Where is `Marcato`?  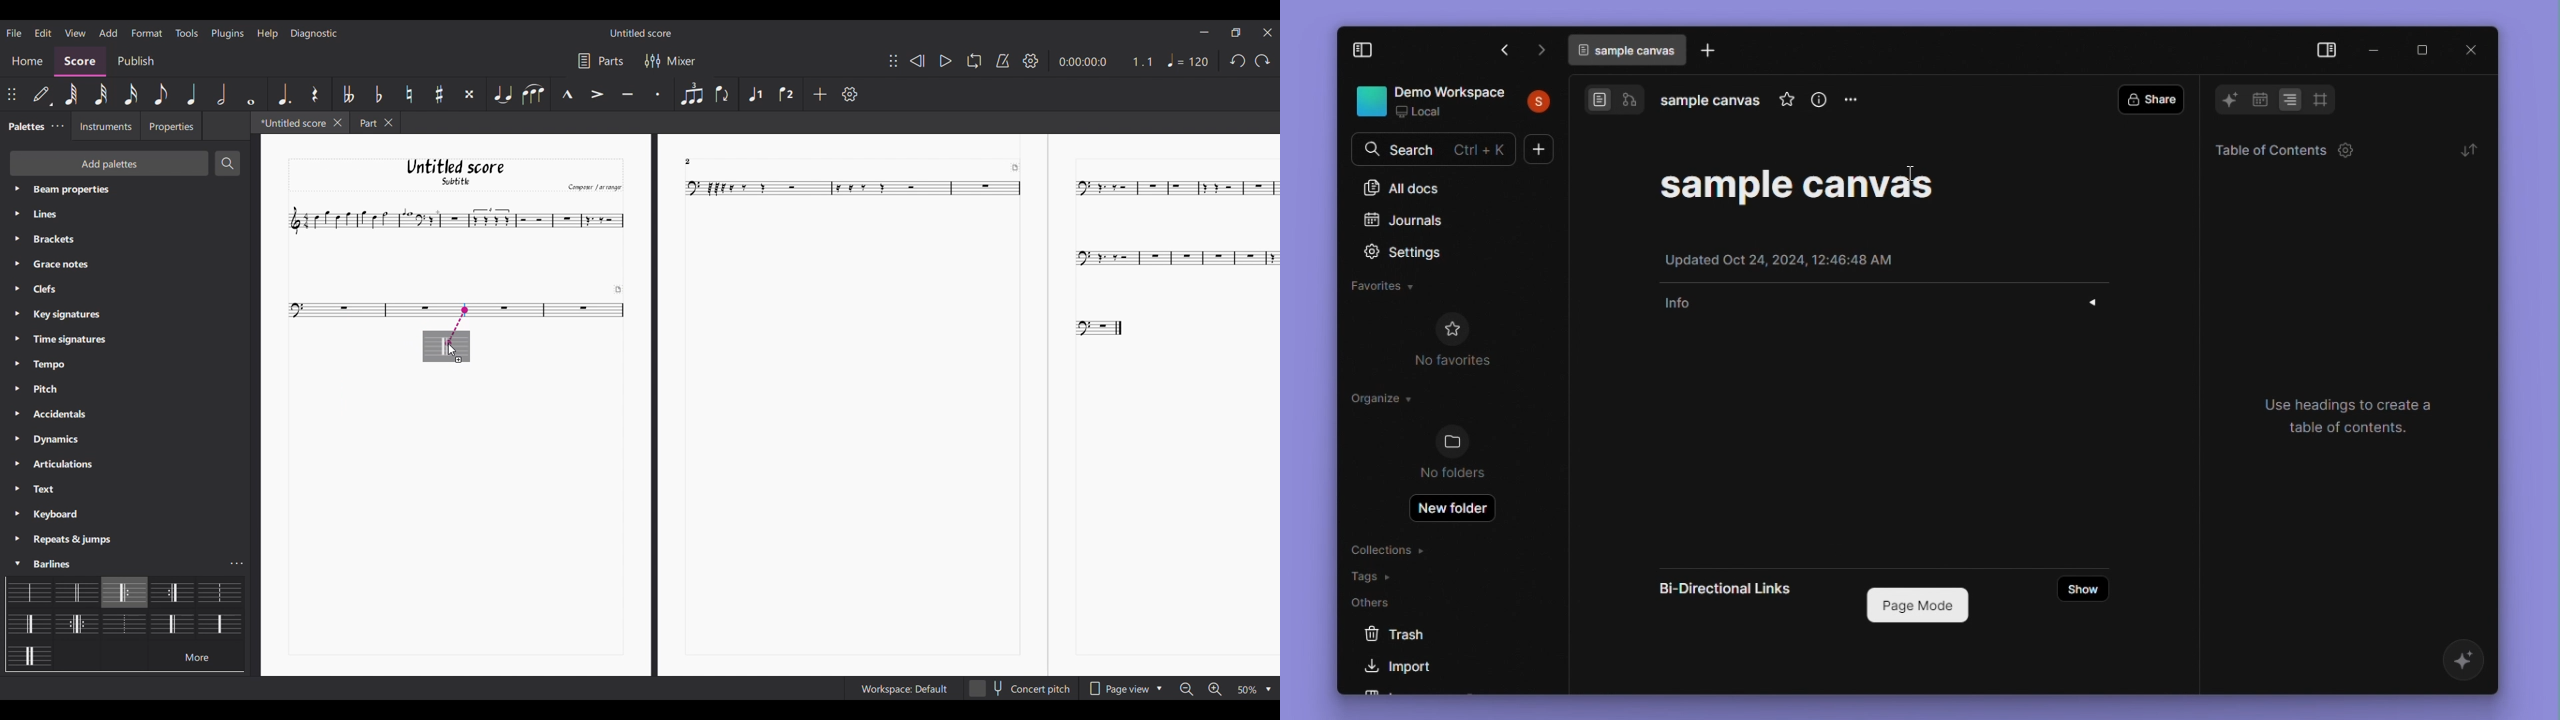
Marcato is located at coordinates (567, 93).